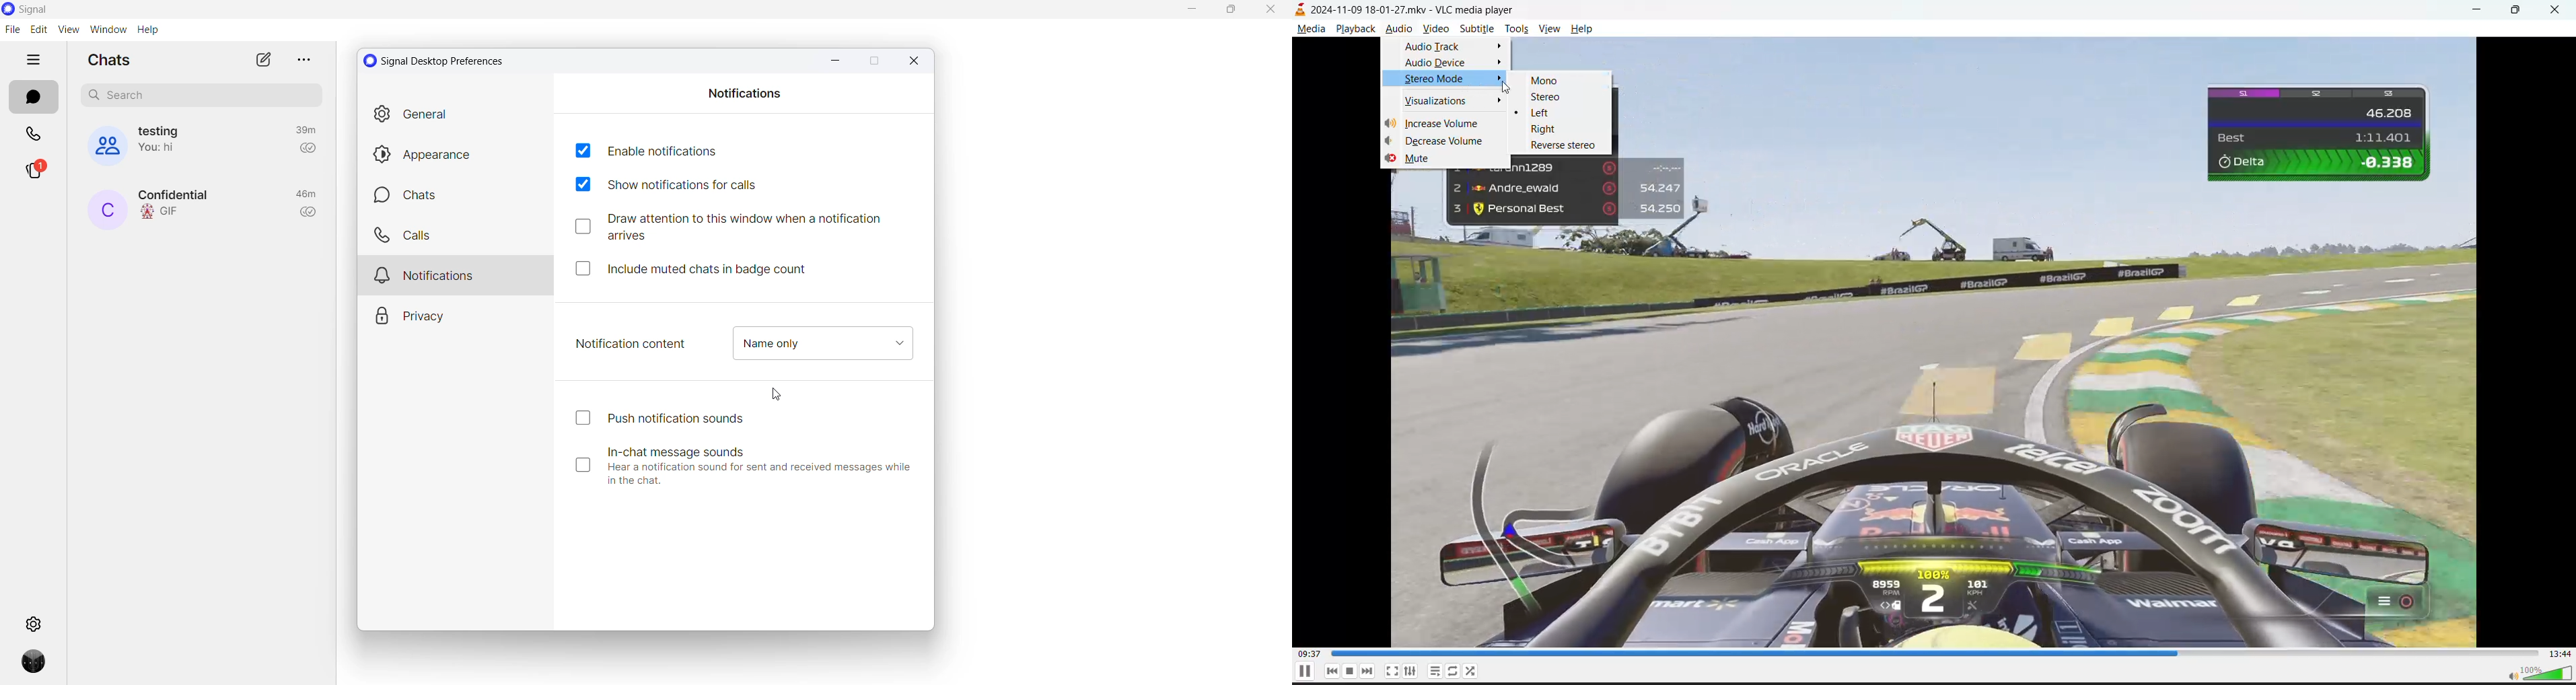 Image resolution: width=2576 pixels, height=700 pixels. I want to click on edit, so click(38, 30).